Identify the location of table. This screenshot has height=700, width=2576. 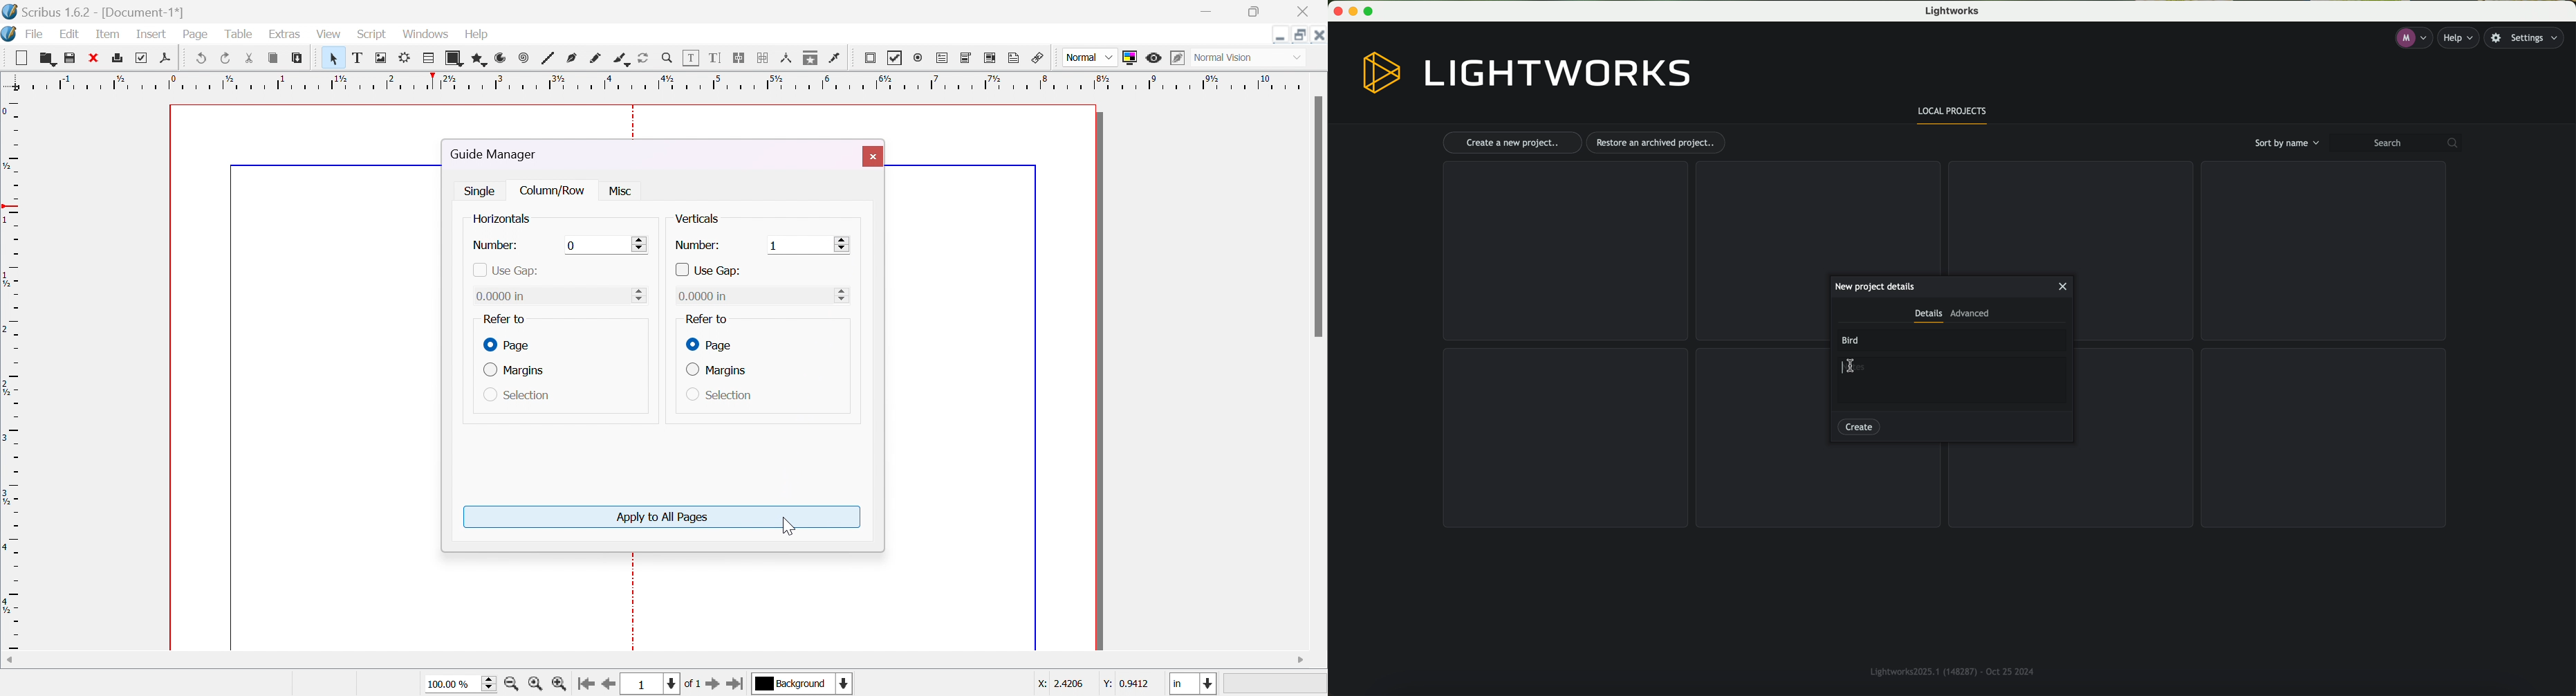
(241, 35).